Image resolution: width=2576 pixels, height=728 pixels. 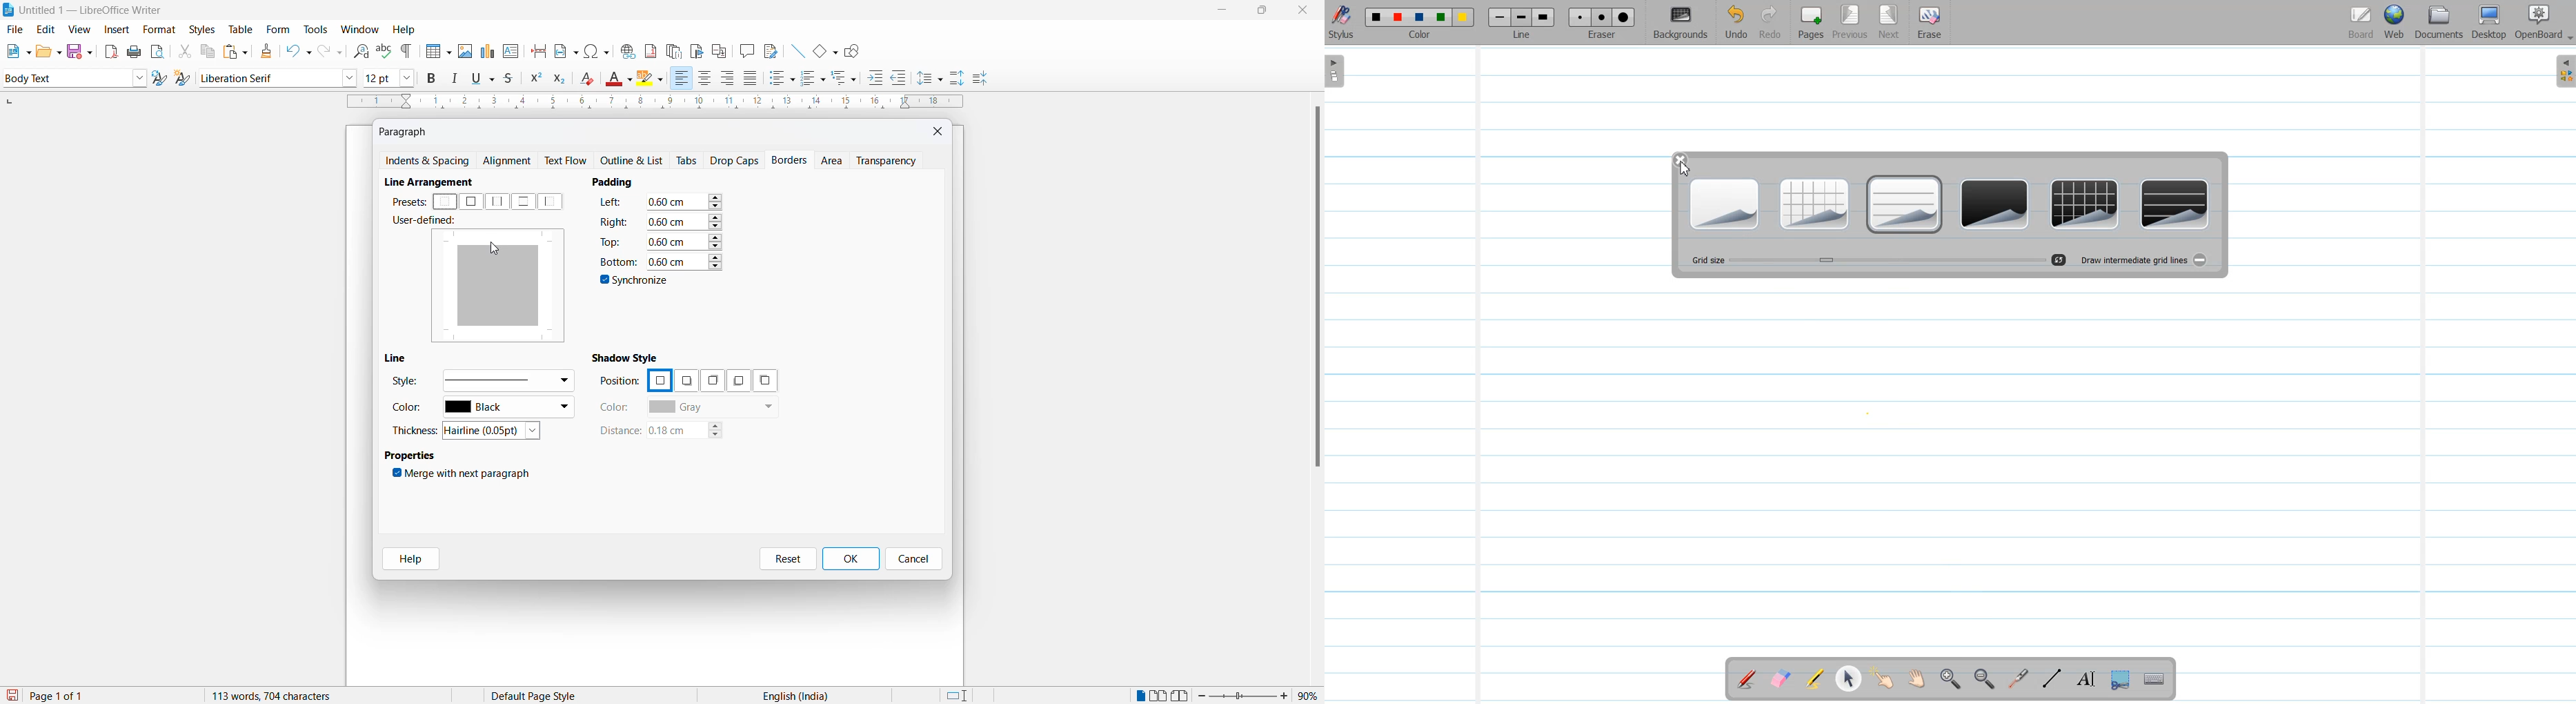 What do you see at coordinates (647, 48) in the screenshot?
I see `insert footnote` at bounding box center [647, 48].